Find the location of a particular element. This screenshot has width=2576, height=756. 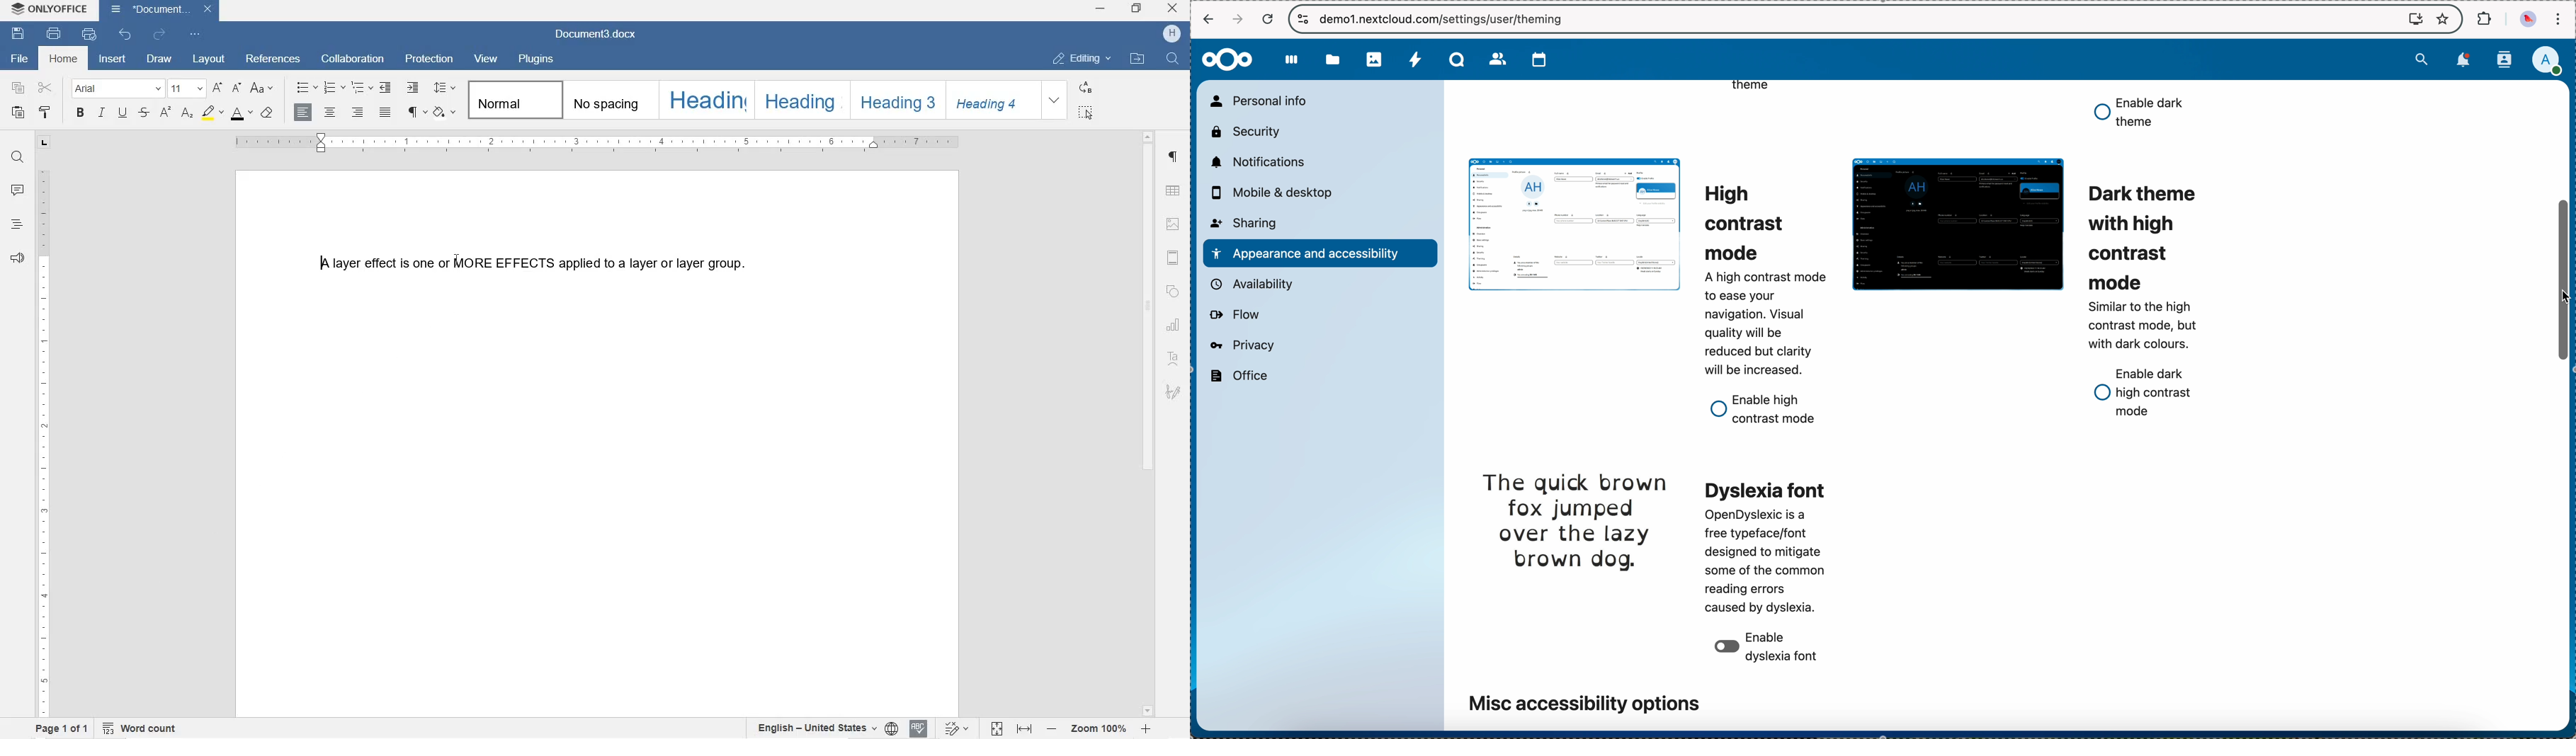

FONT NAME is located at coordinates (117, 88).